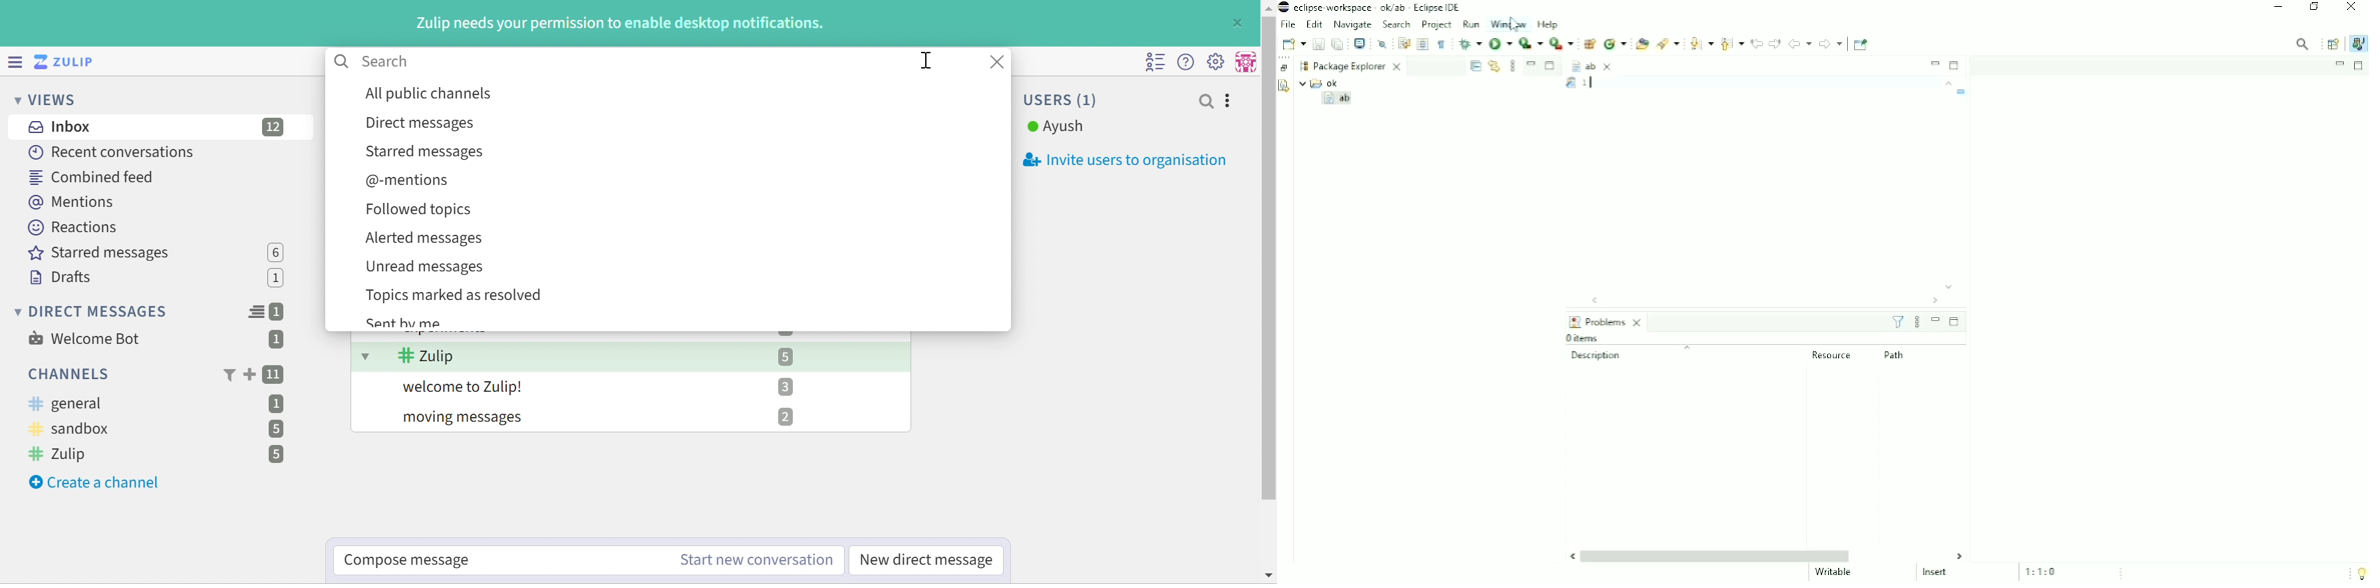 The image size is (2380, 588). What do you see at coordinates (386, 61) in the screenshot?
I see `Search` at bounding box center [386, 61].